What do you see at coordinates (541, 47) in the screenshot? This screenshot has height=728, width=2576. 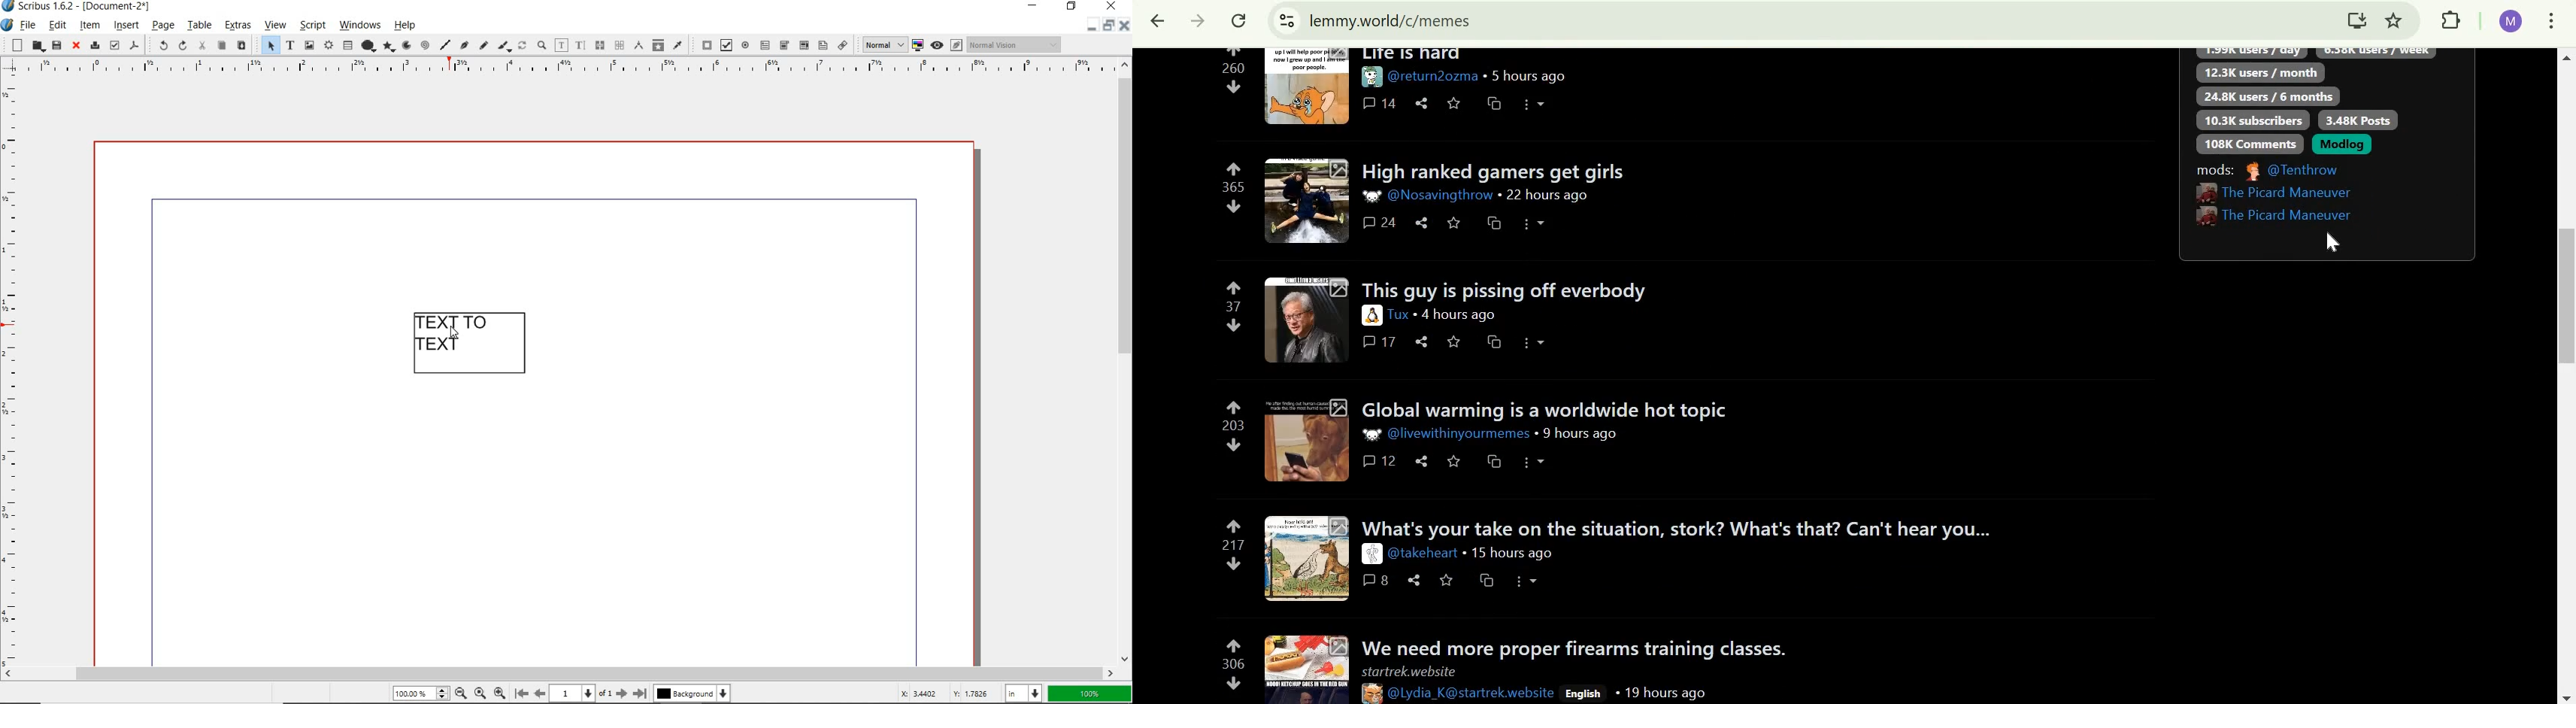 I see `zoom in or zoom out` at bounding box center [541, 47].